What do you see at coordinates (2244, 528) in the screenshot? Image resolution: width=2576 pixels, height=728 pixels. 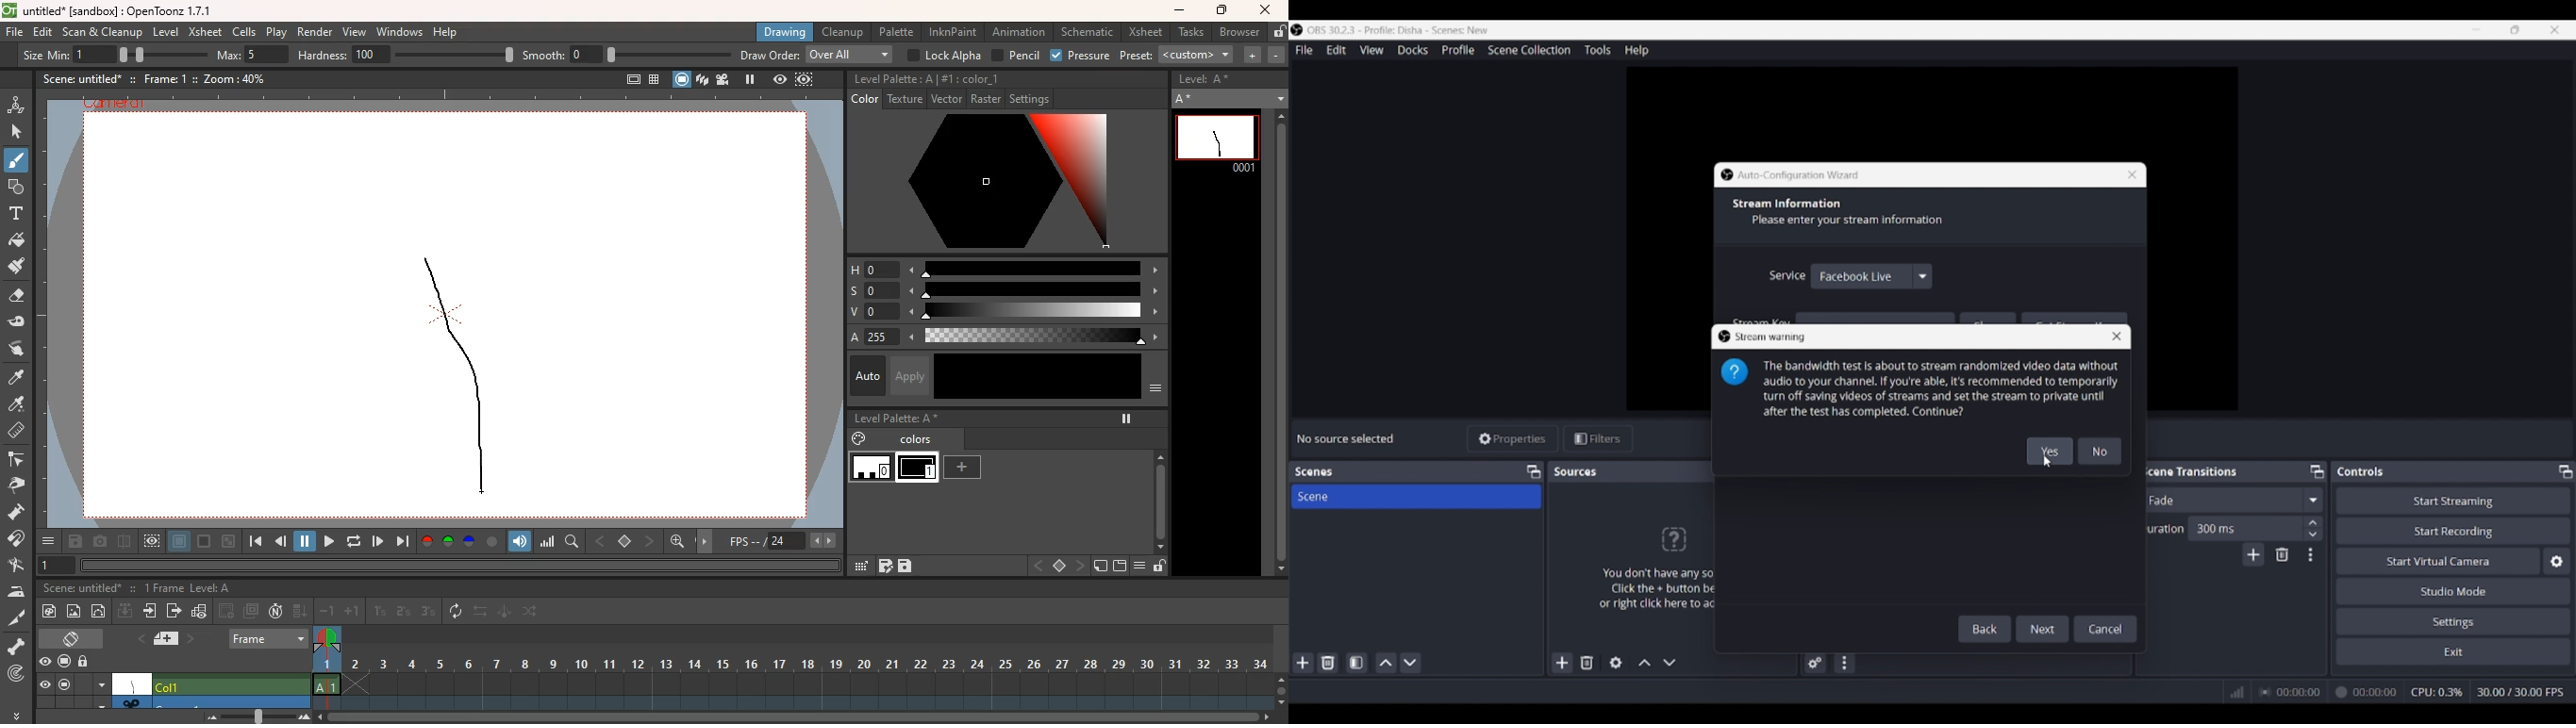 I see `Input duration` at bounding box center [2244, 528].